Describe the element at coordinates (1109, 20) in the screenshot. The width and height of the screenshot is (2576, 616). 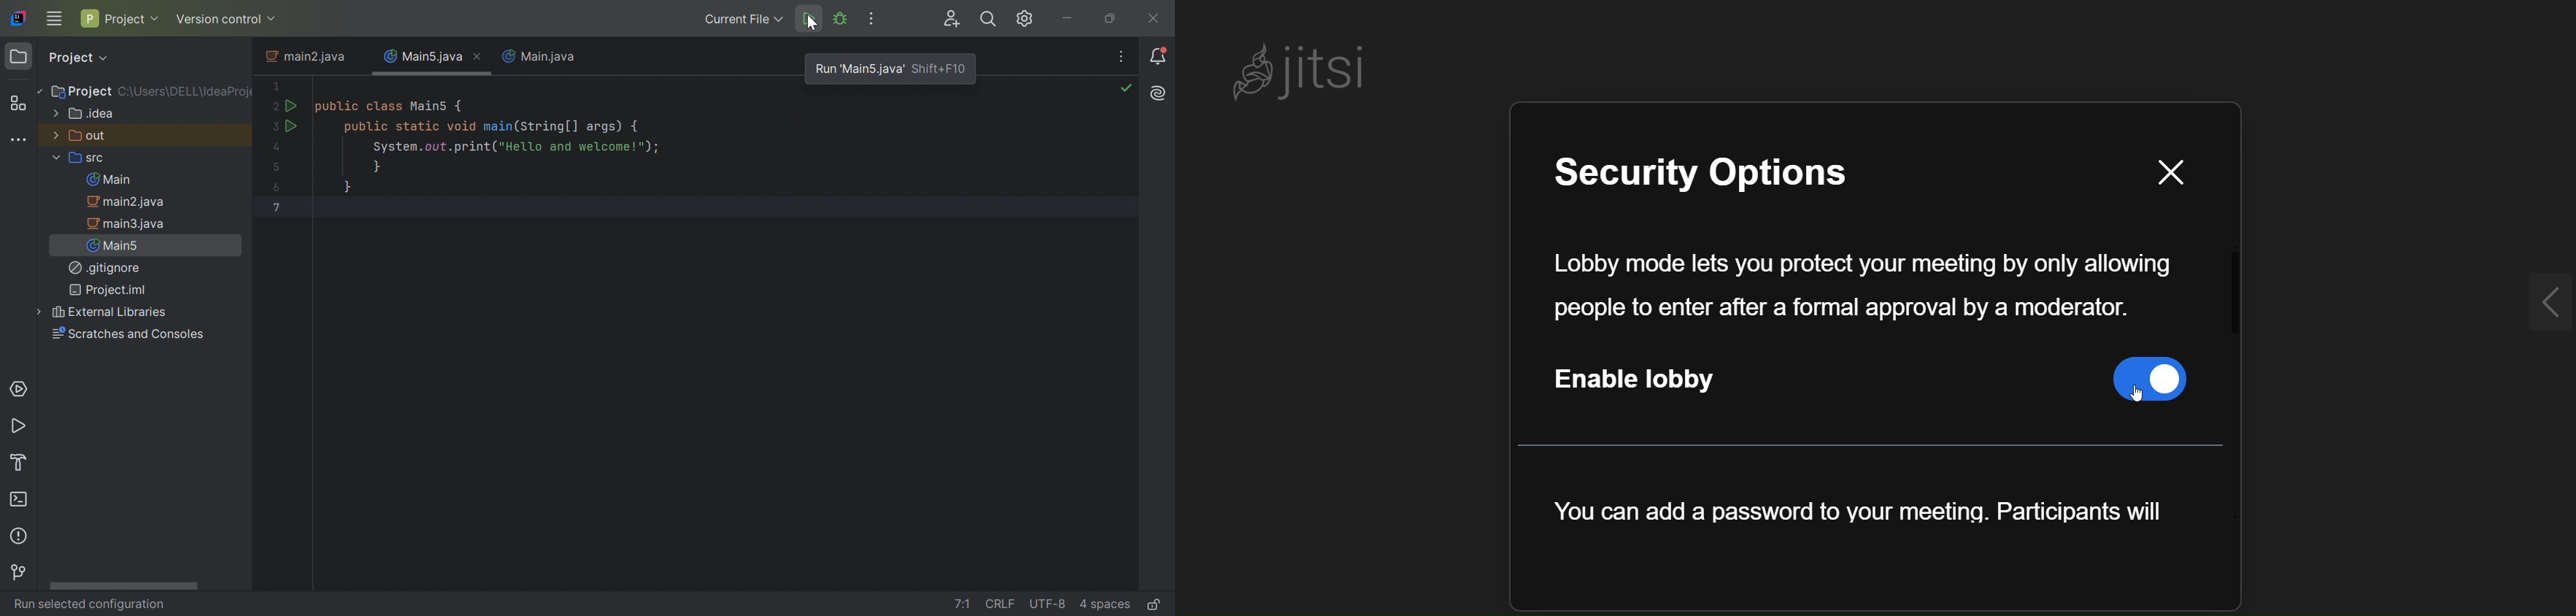
I see `Restore Down` at that location.